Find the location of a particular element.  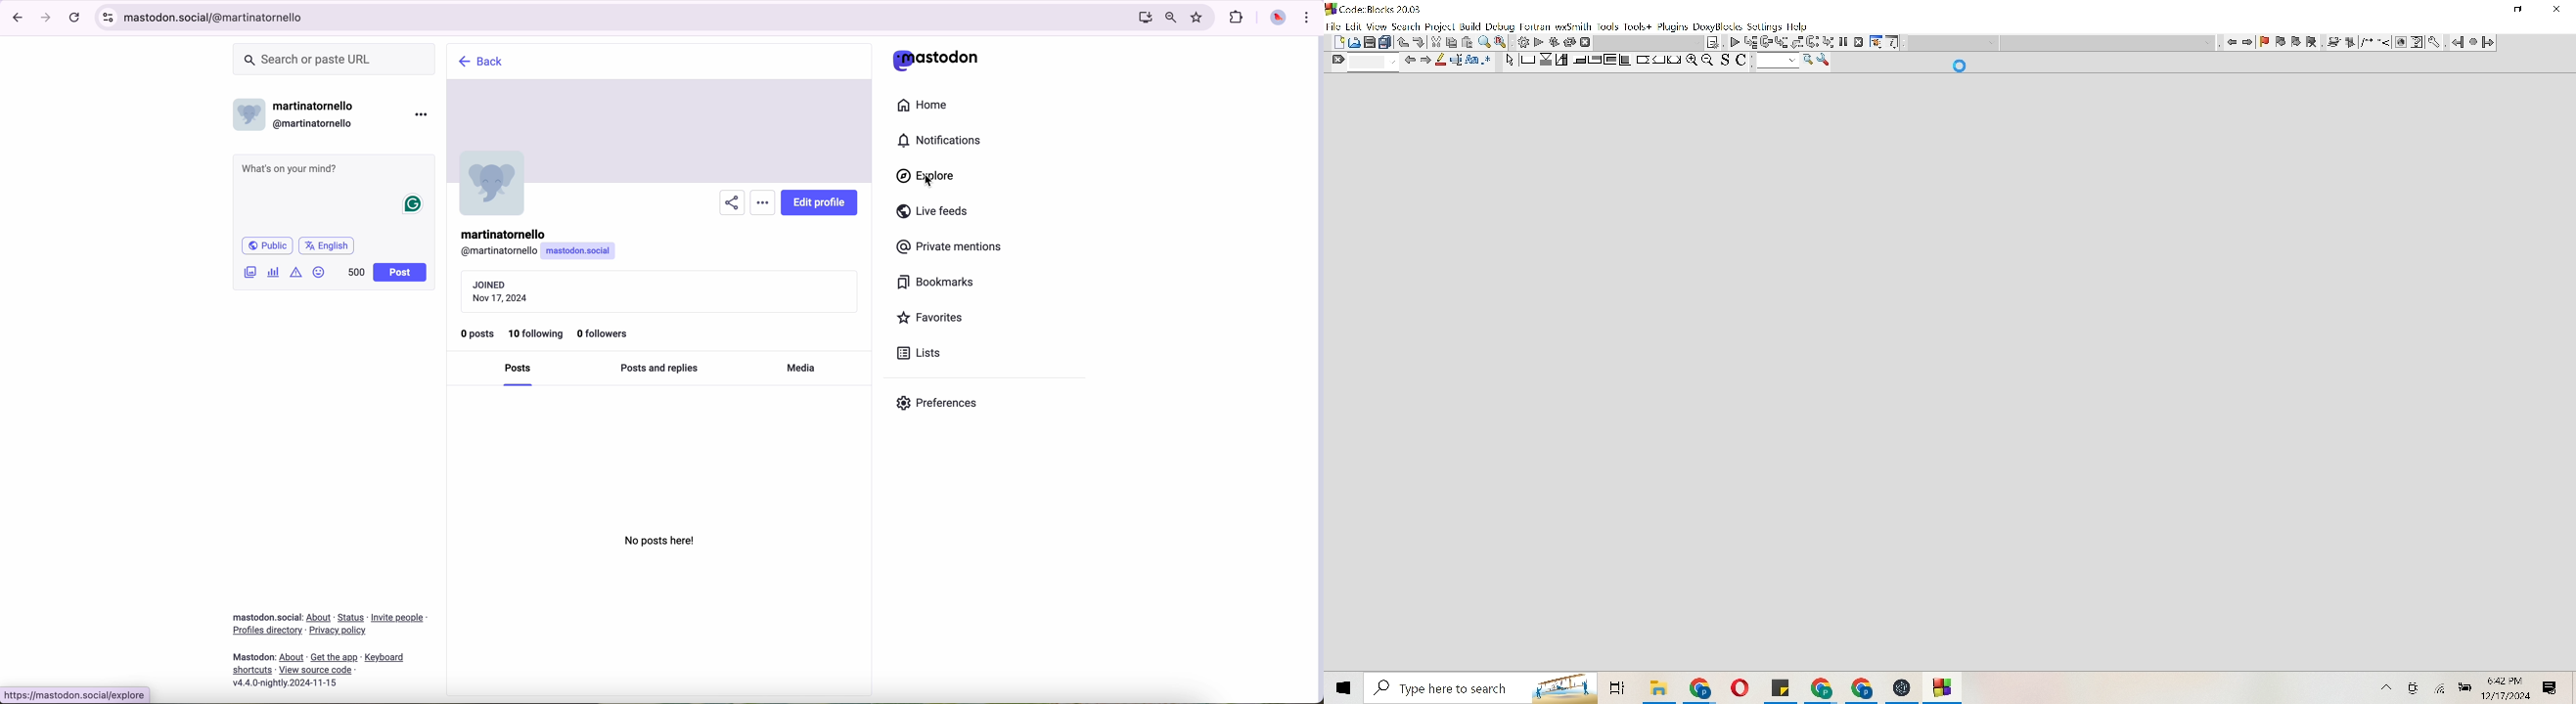

info is located at coordinates (578, 251).